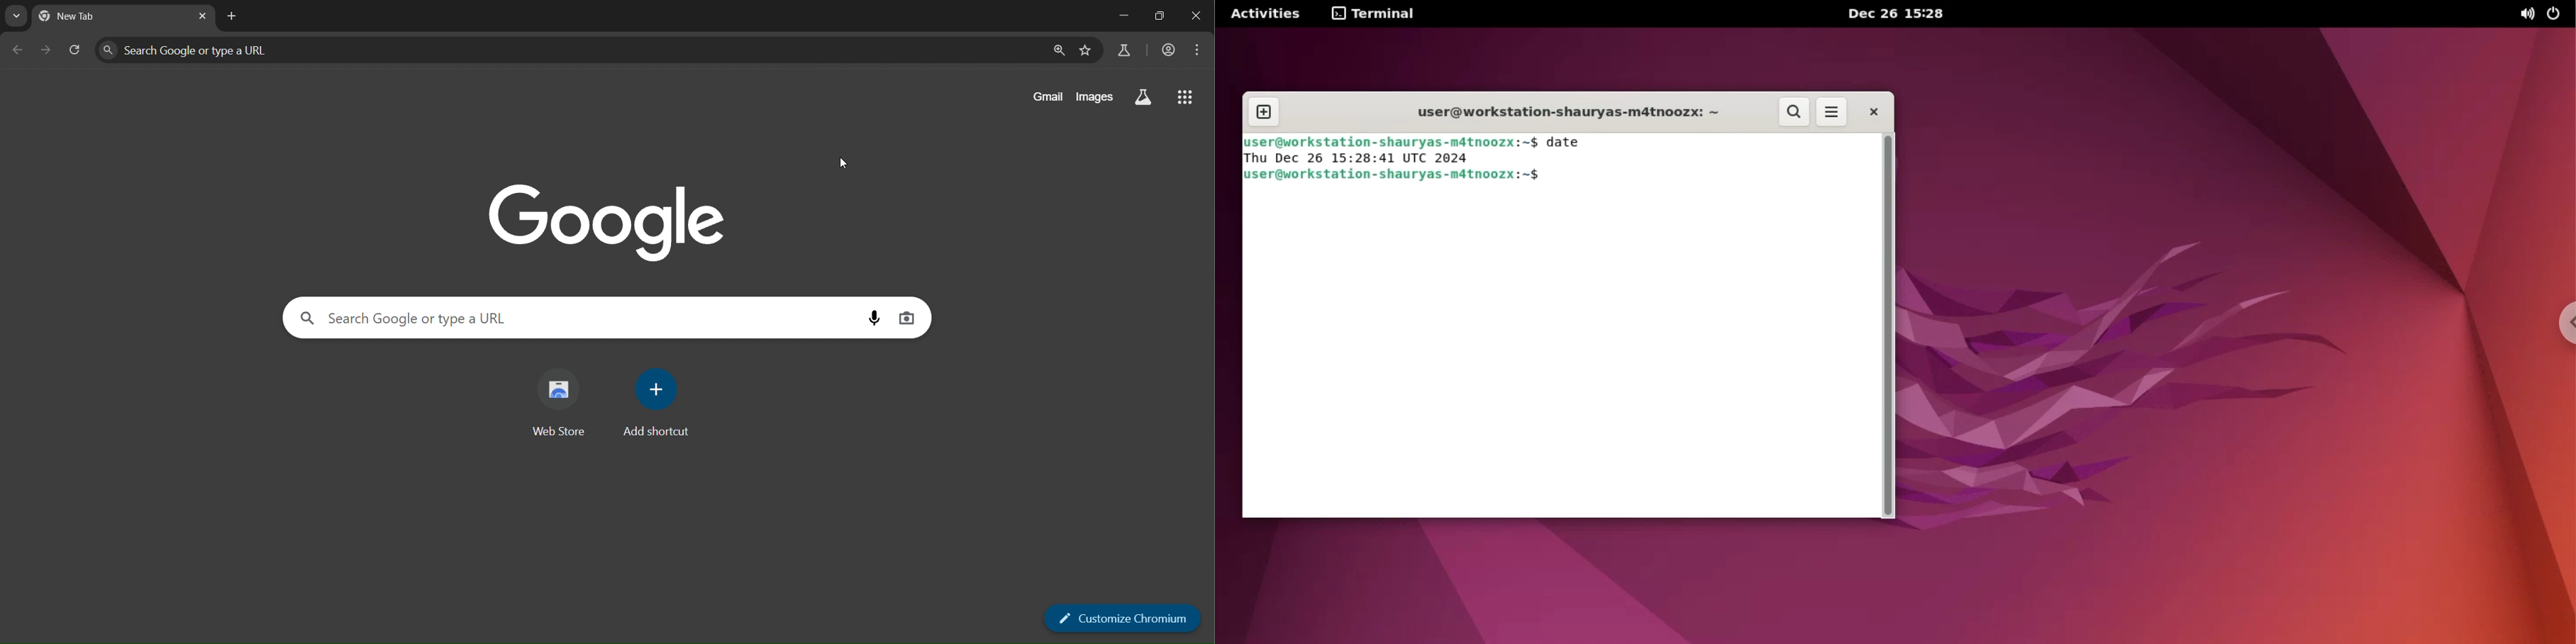 The height and width of the screenshot is (644, 2576). What do you see at coordinates (1171, 49) in the screenshot?
I see `account` at bounding box center [1171, 49].